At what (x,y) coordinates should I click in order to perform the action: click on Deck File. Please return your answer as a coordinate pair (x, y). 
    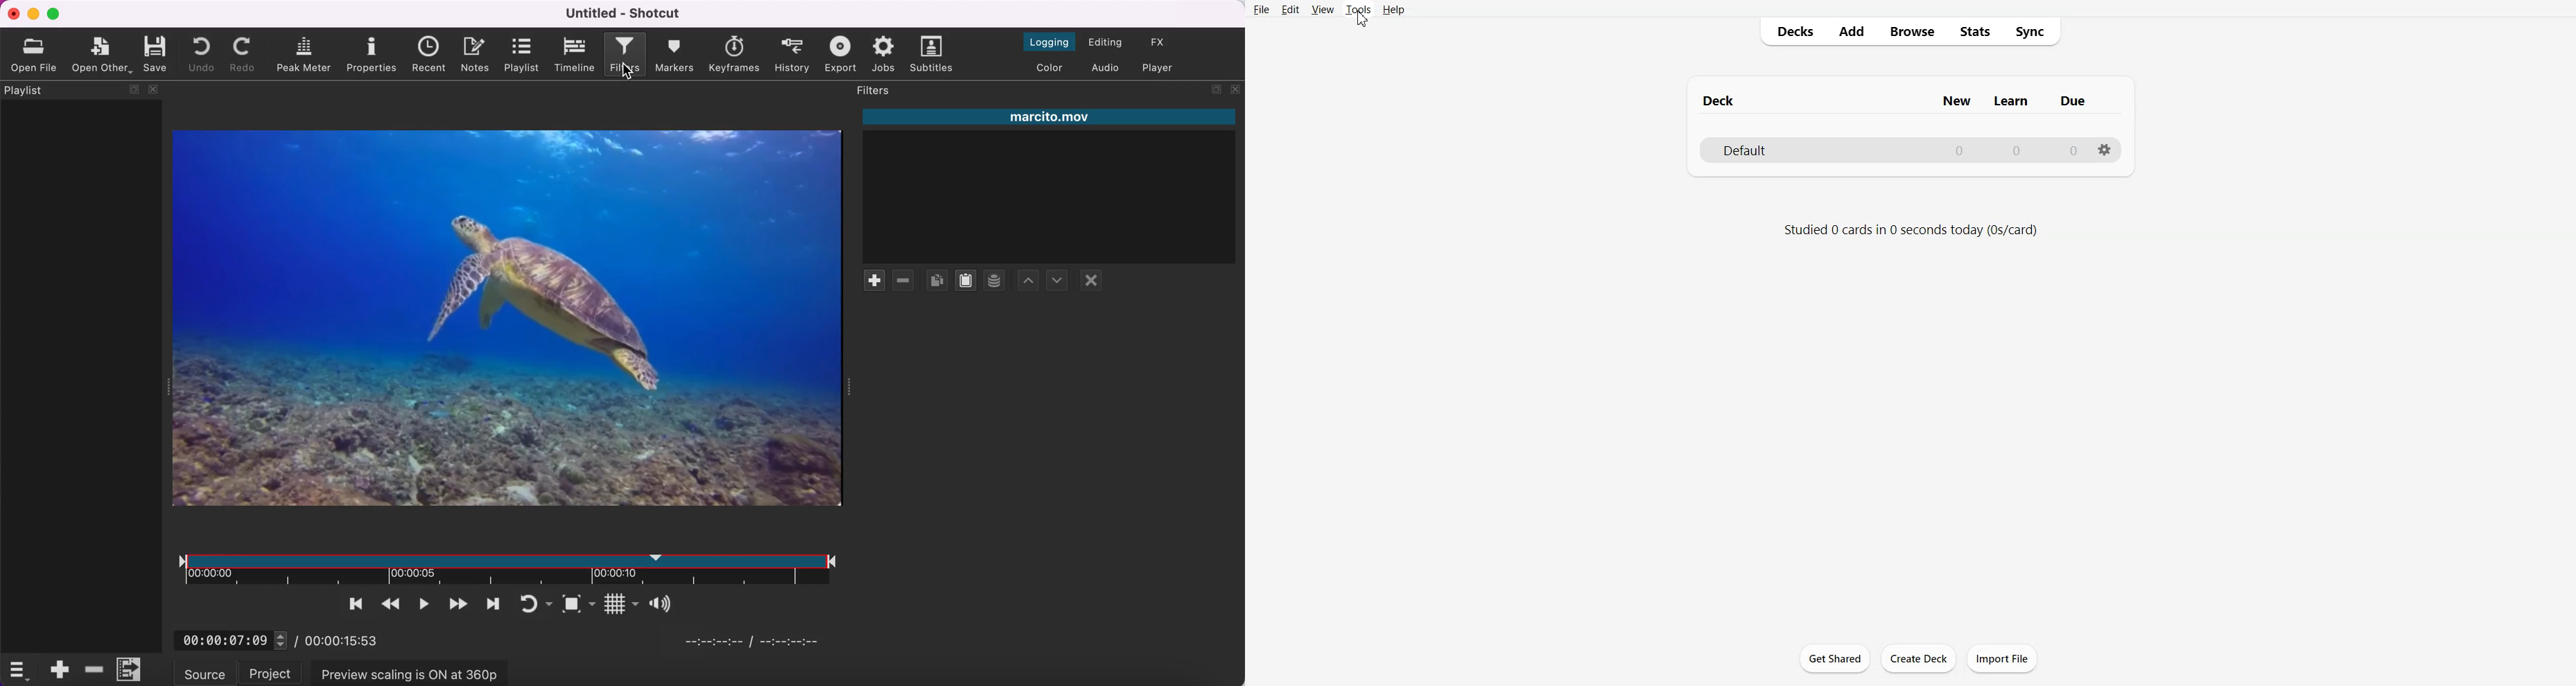
    Looking at the image, I should click on (1909, 149).